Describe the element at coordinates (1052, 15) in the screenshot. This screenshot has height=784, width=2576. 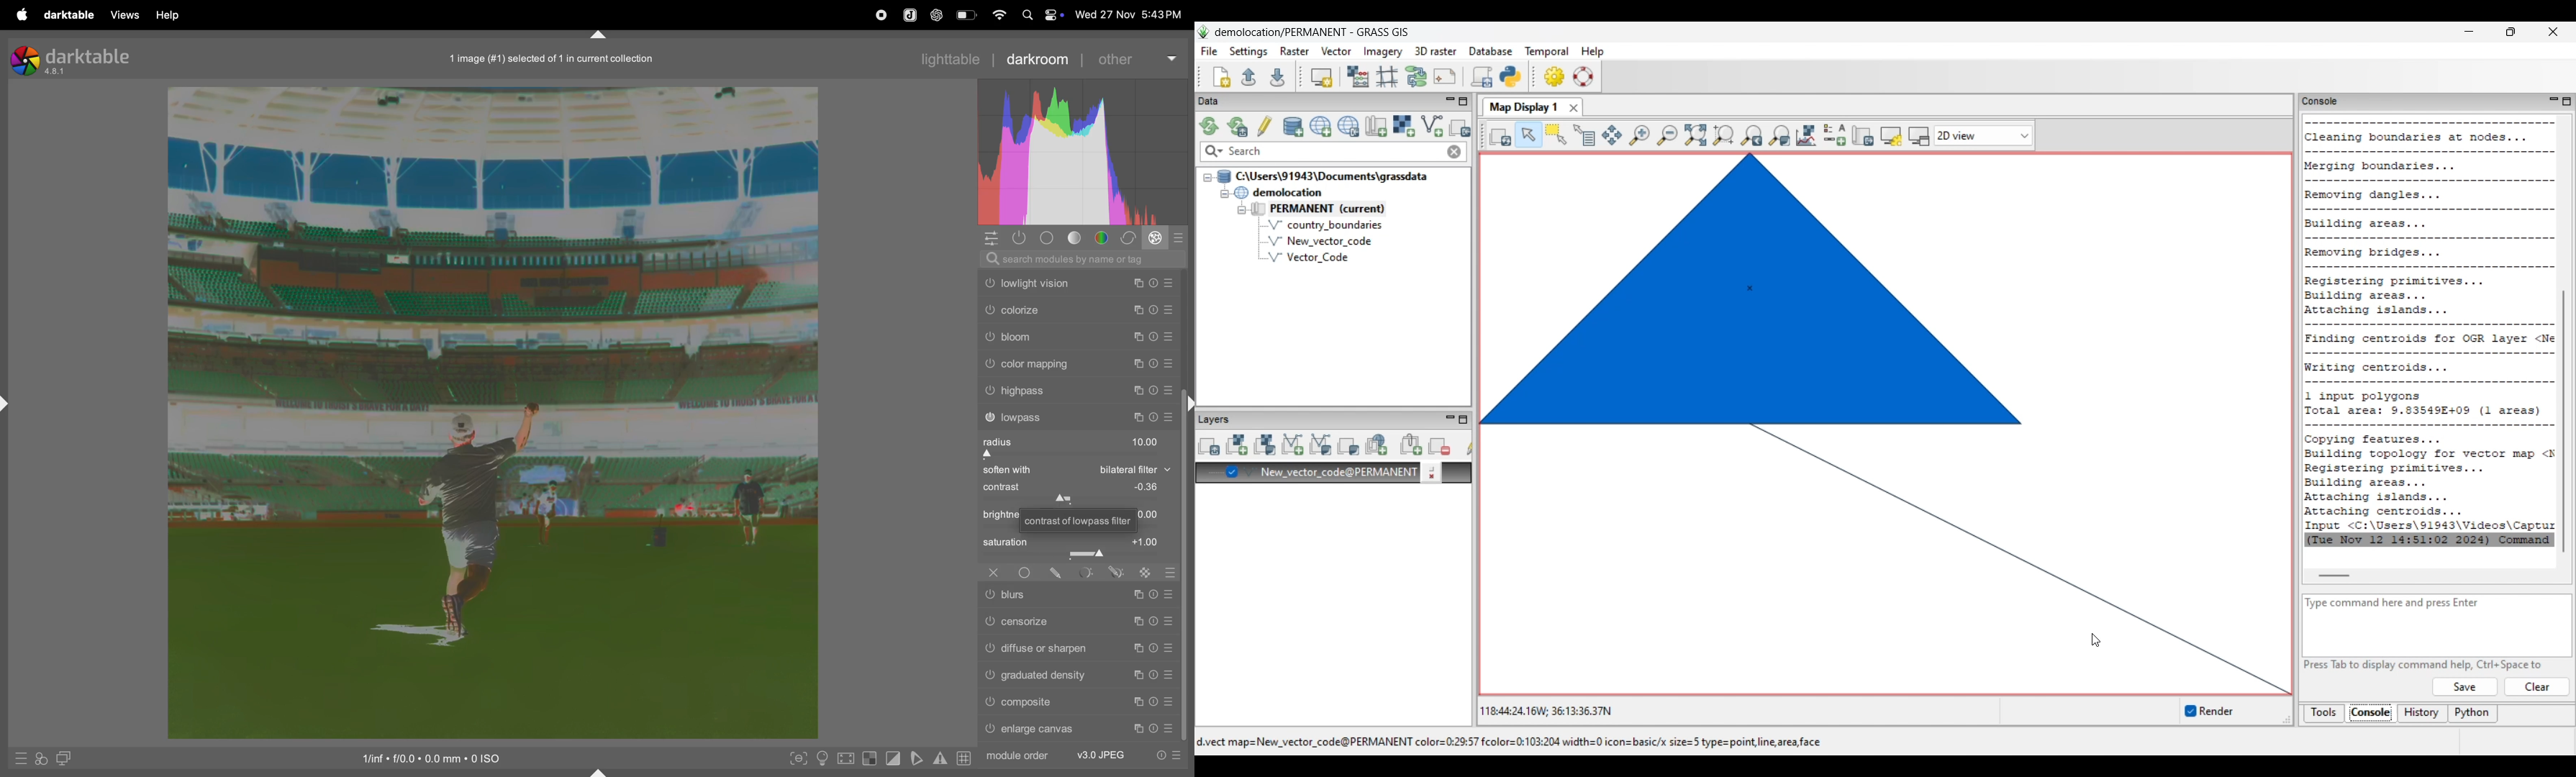
I see `apple widgets` at that location.